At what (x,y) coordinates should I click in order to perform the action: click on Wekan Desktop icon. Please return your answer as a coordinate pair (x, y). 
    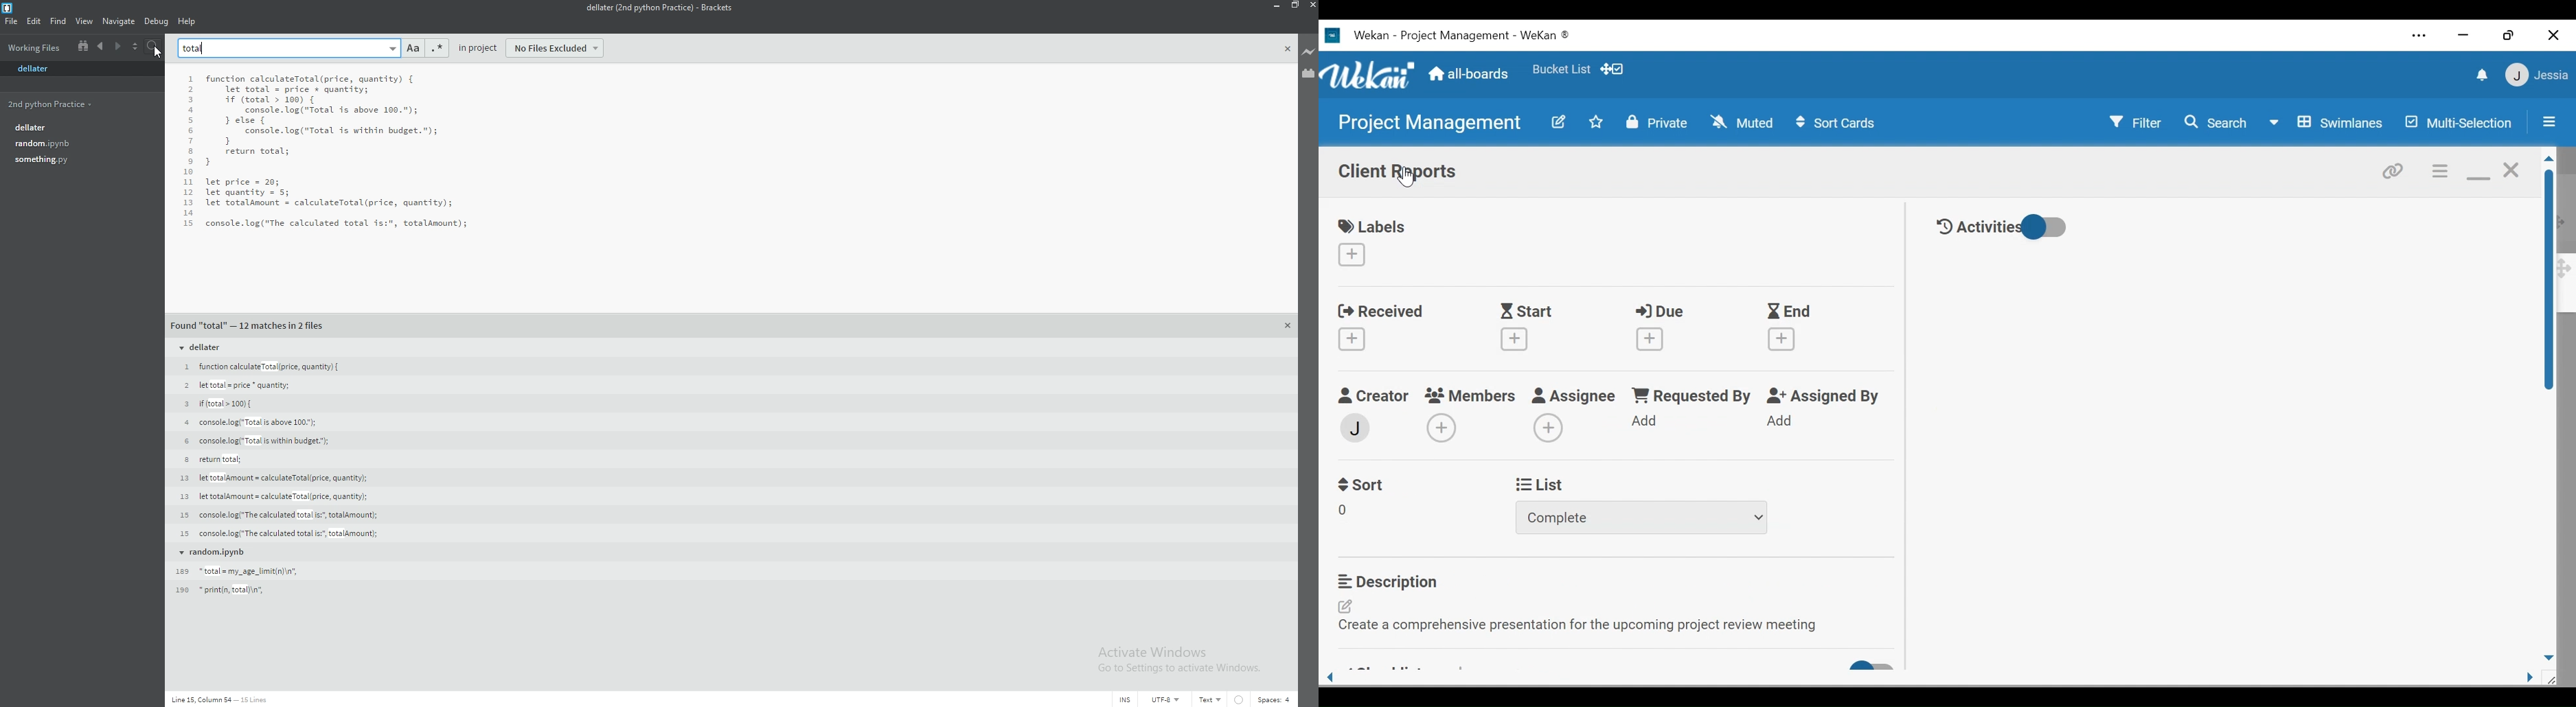
    Looking at the image, I should click on (1357, 35).